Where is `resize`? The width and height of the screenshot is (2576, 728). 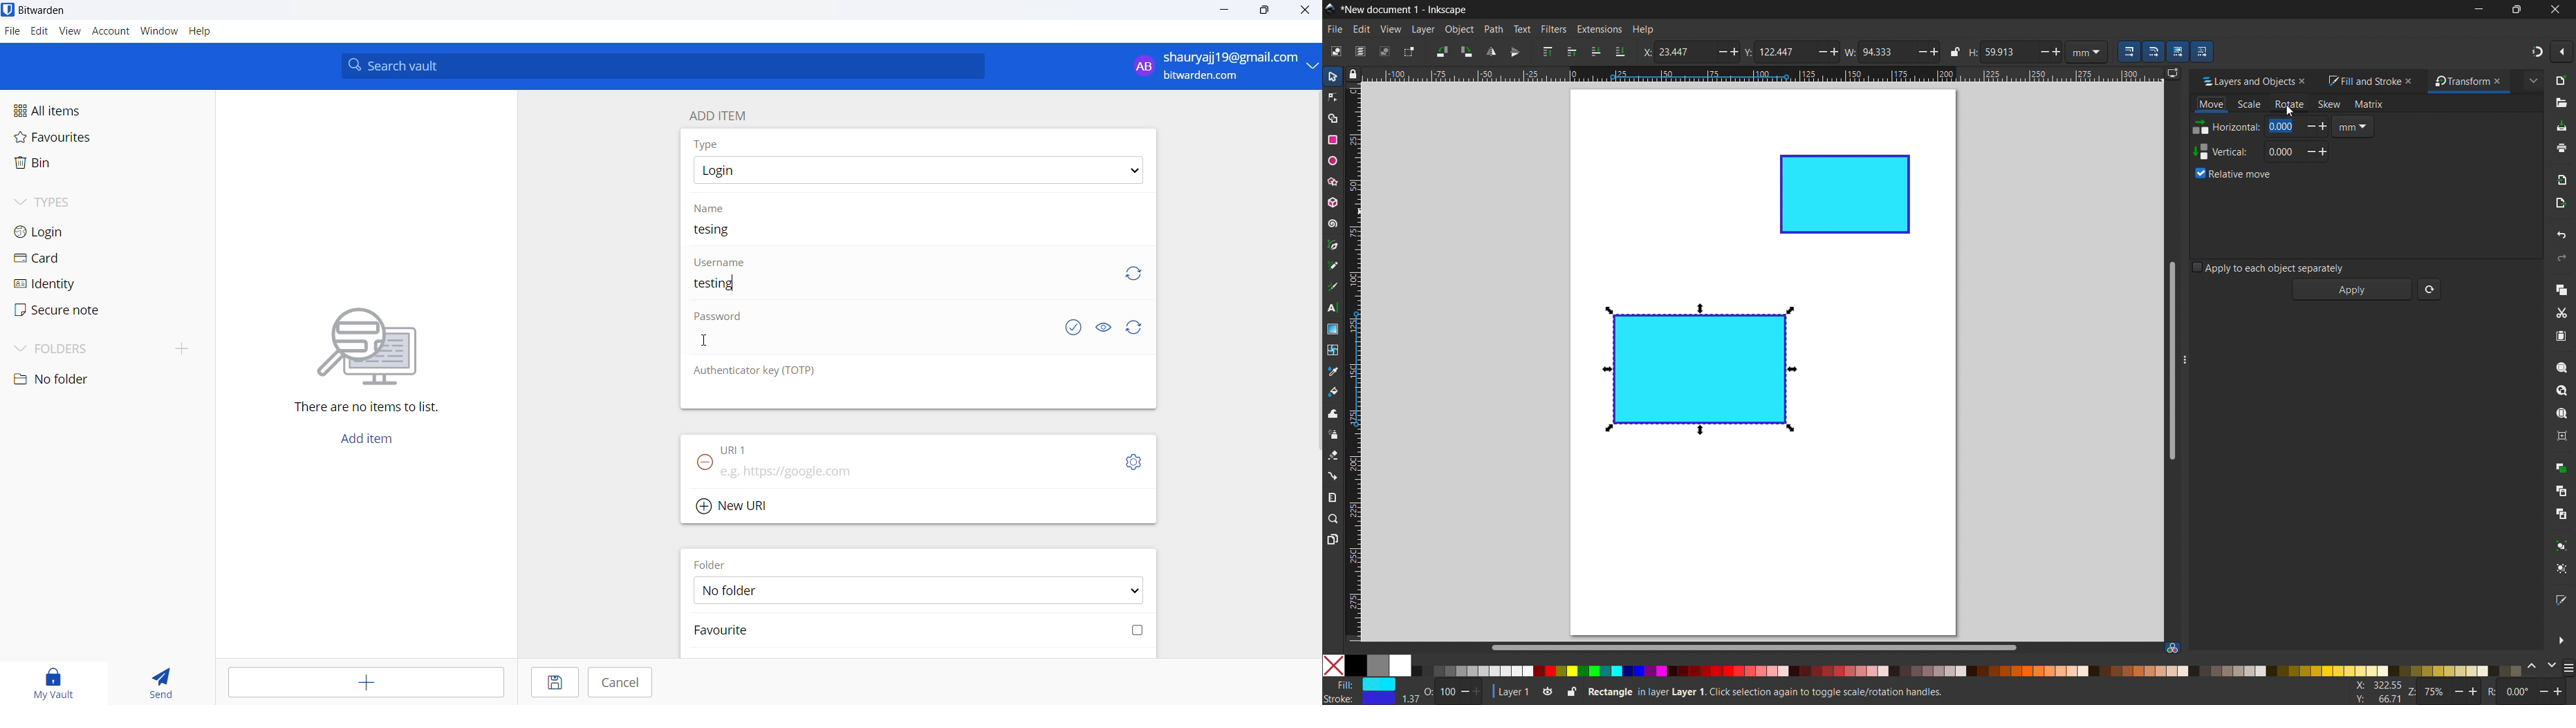
resize is located at coordinates (2188, 356).